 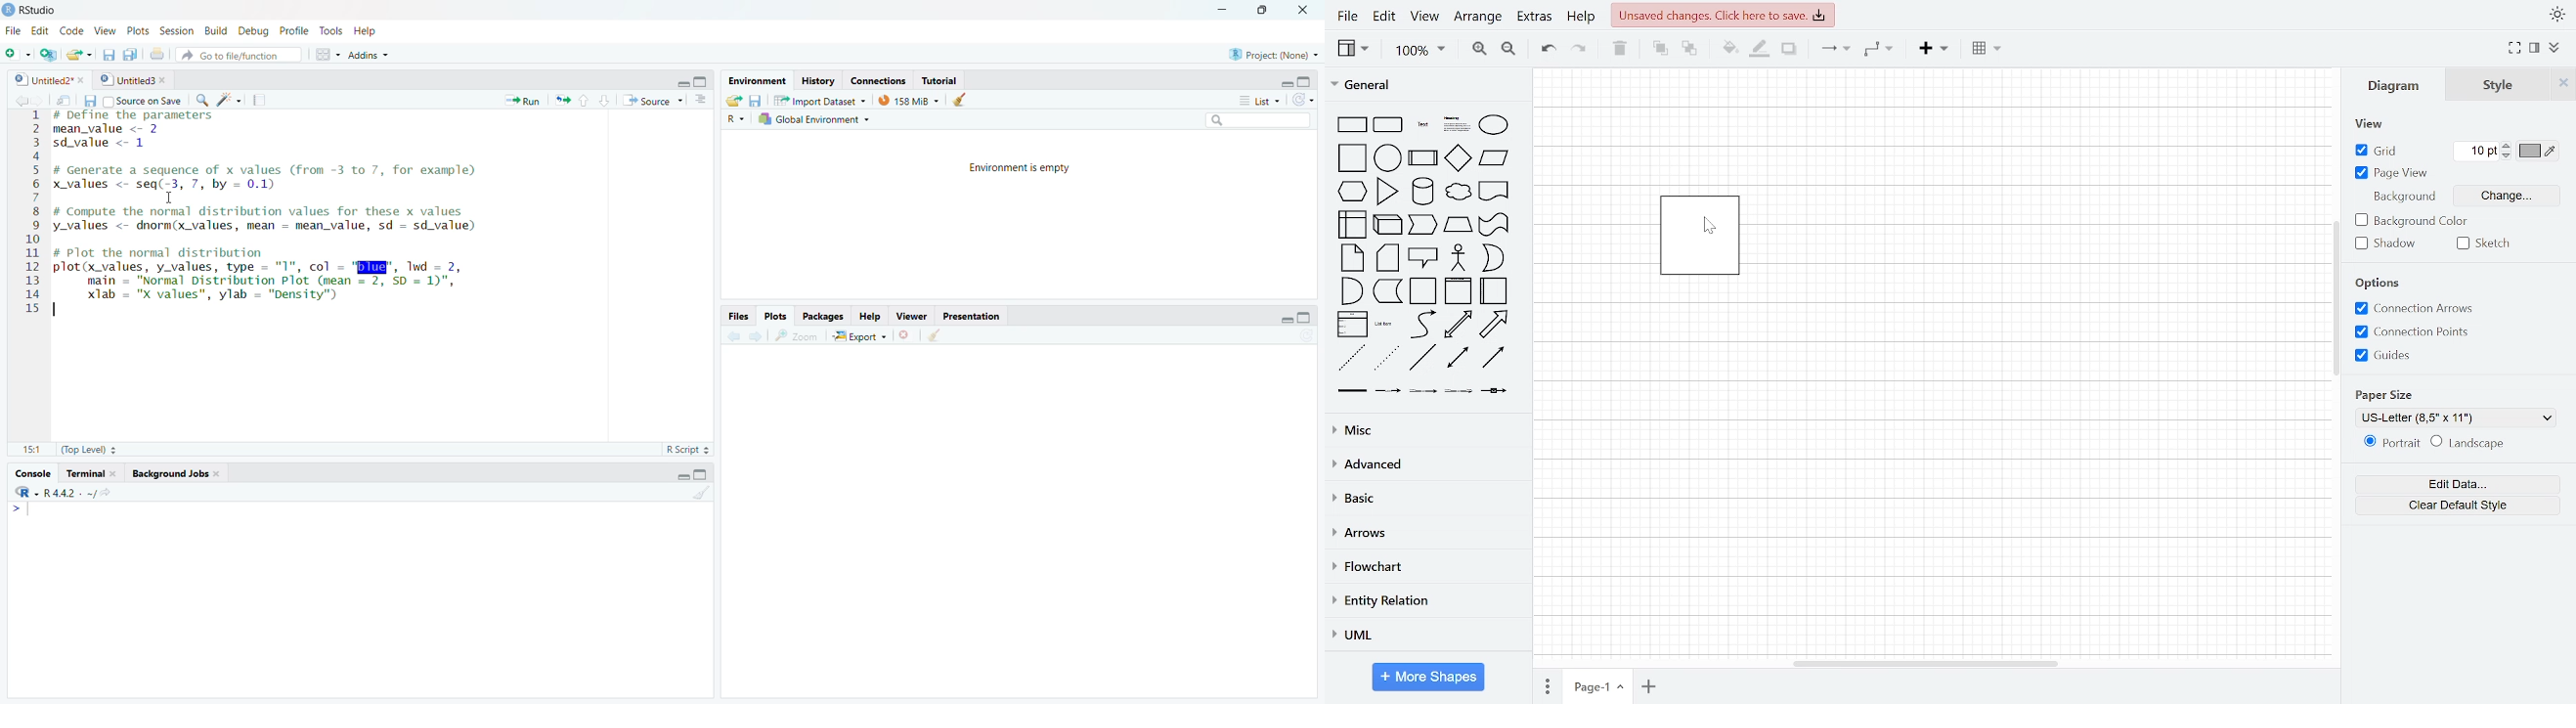 What do you see at coordinates (778, 315) in the screenshot?
I see `Plots` at bounding box center [778, 315].